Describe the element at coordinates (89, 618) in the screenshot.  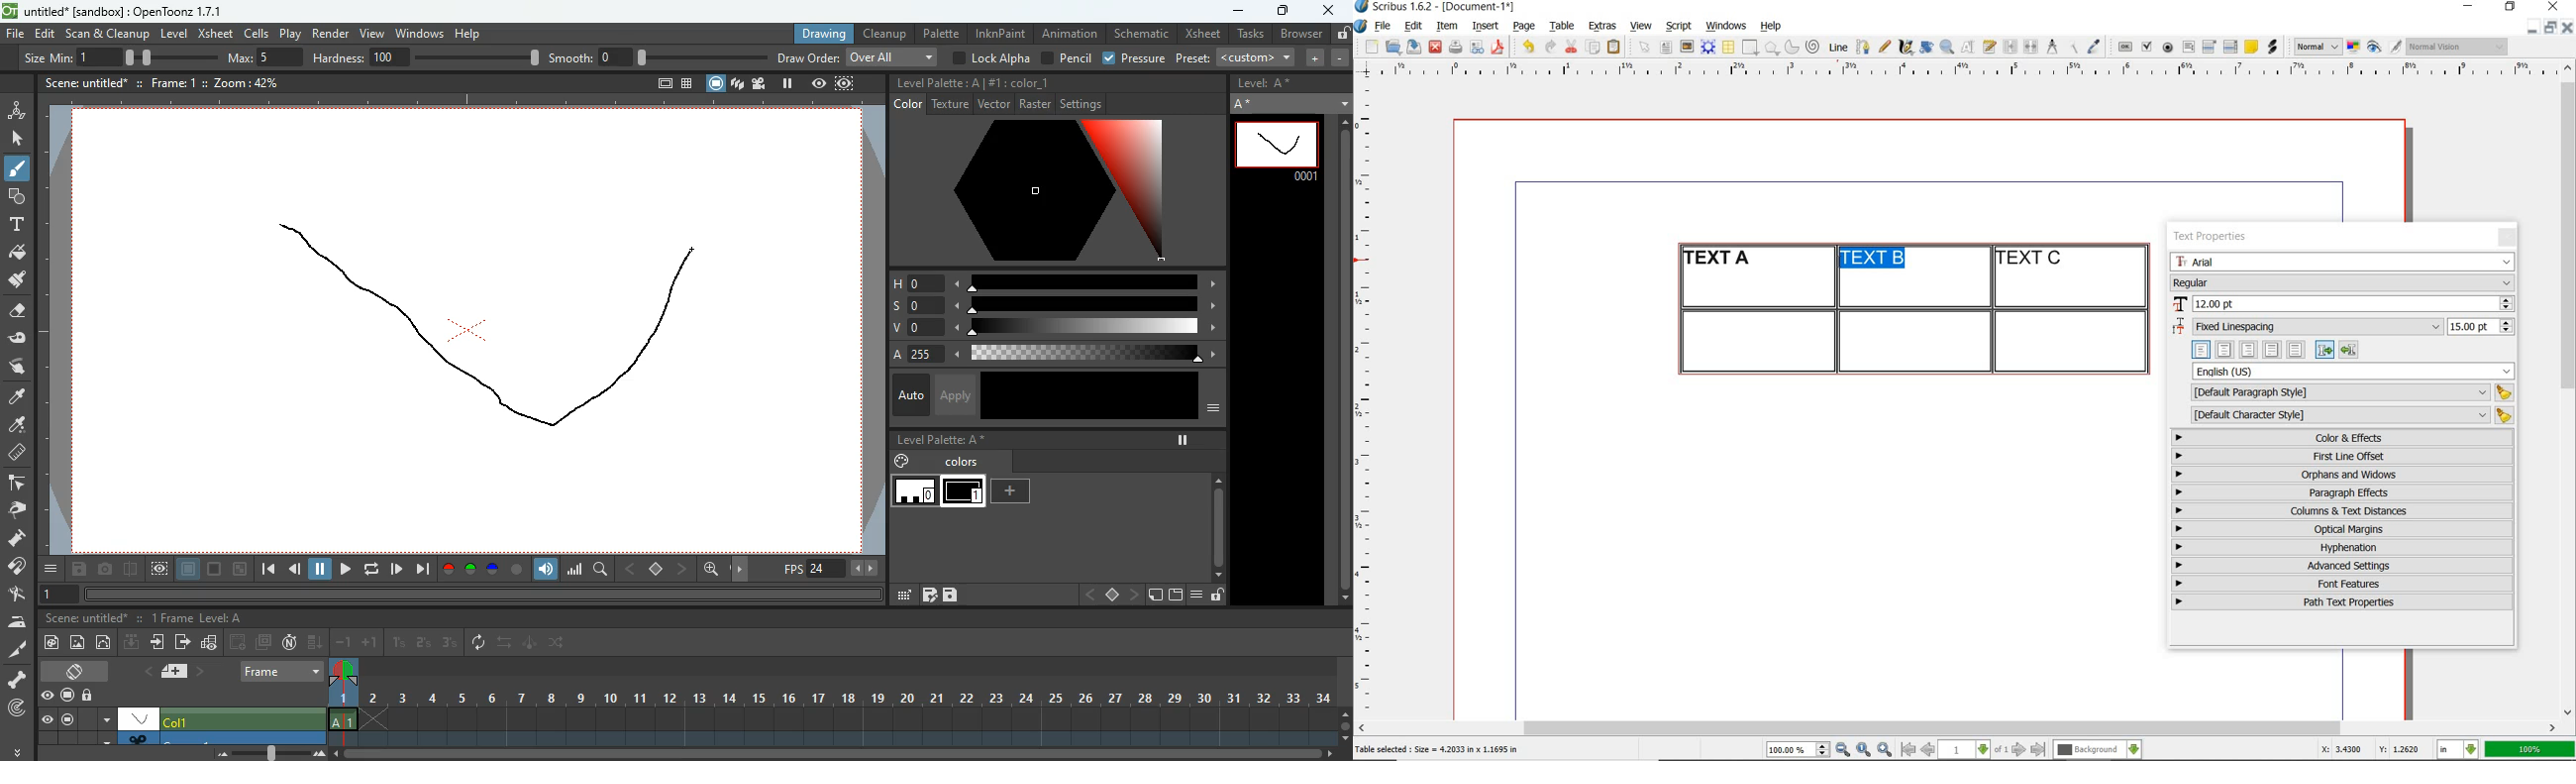
I see `scene title` at that location.